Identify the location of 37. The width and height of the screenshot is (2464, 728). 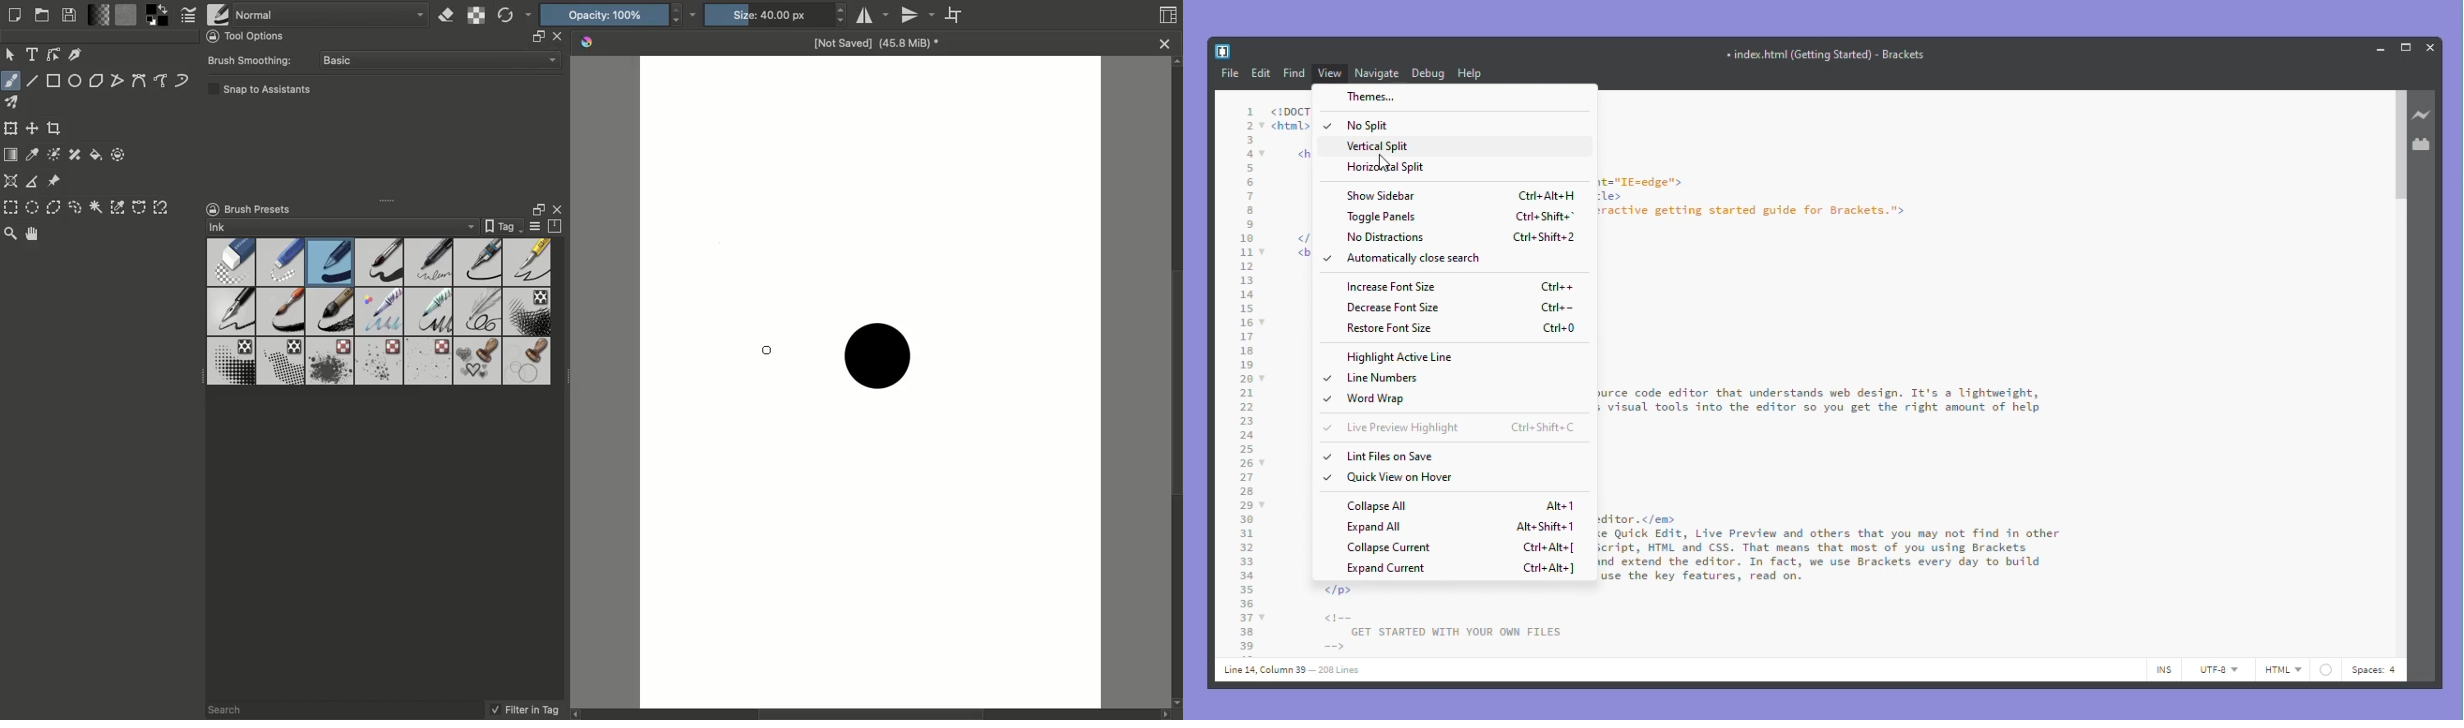
(1246, 618).